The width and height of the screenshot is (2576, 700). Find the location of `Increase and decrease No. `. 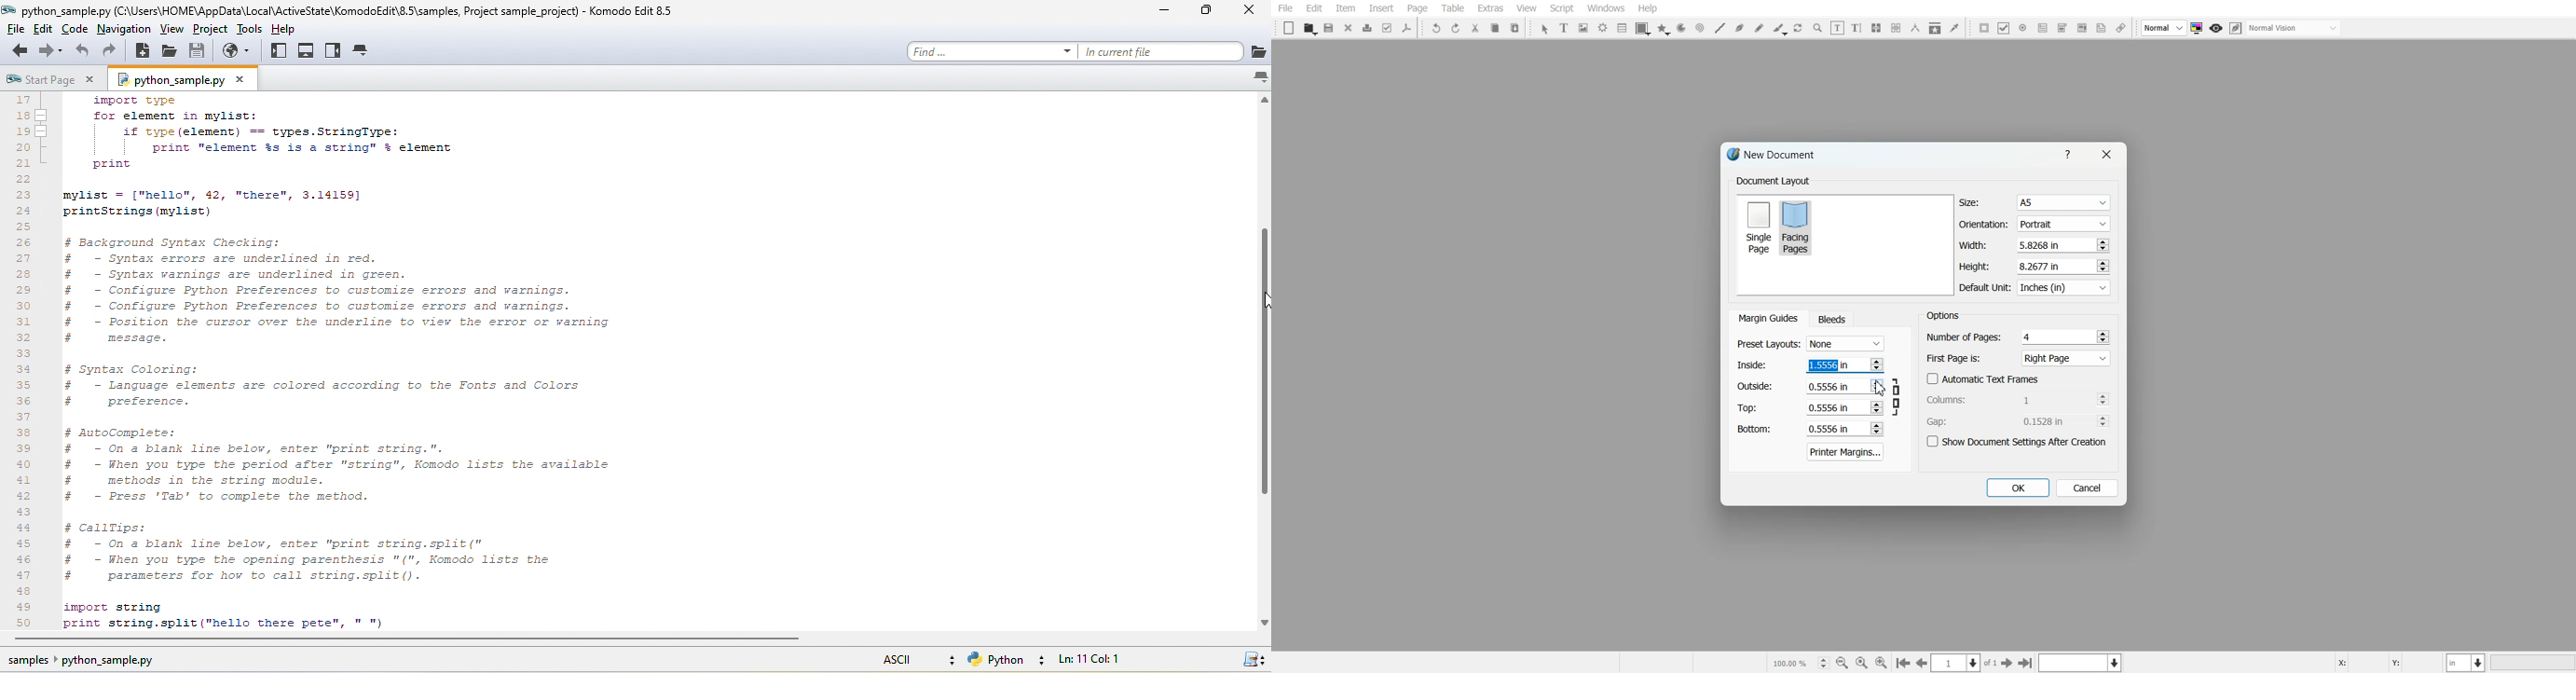

Increase and decrease No.  is located at coordinates (1875, 364).